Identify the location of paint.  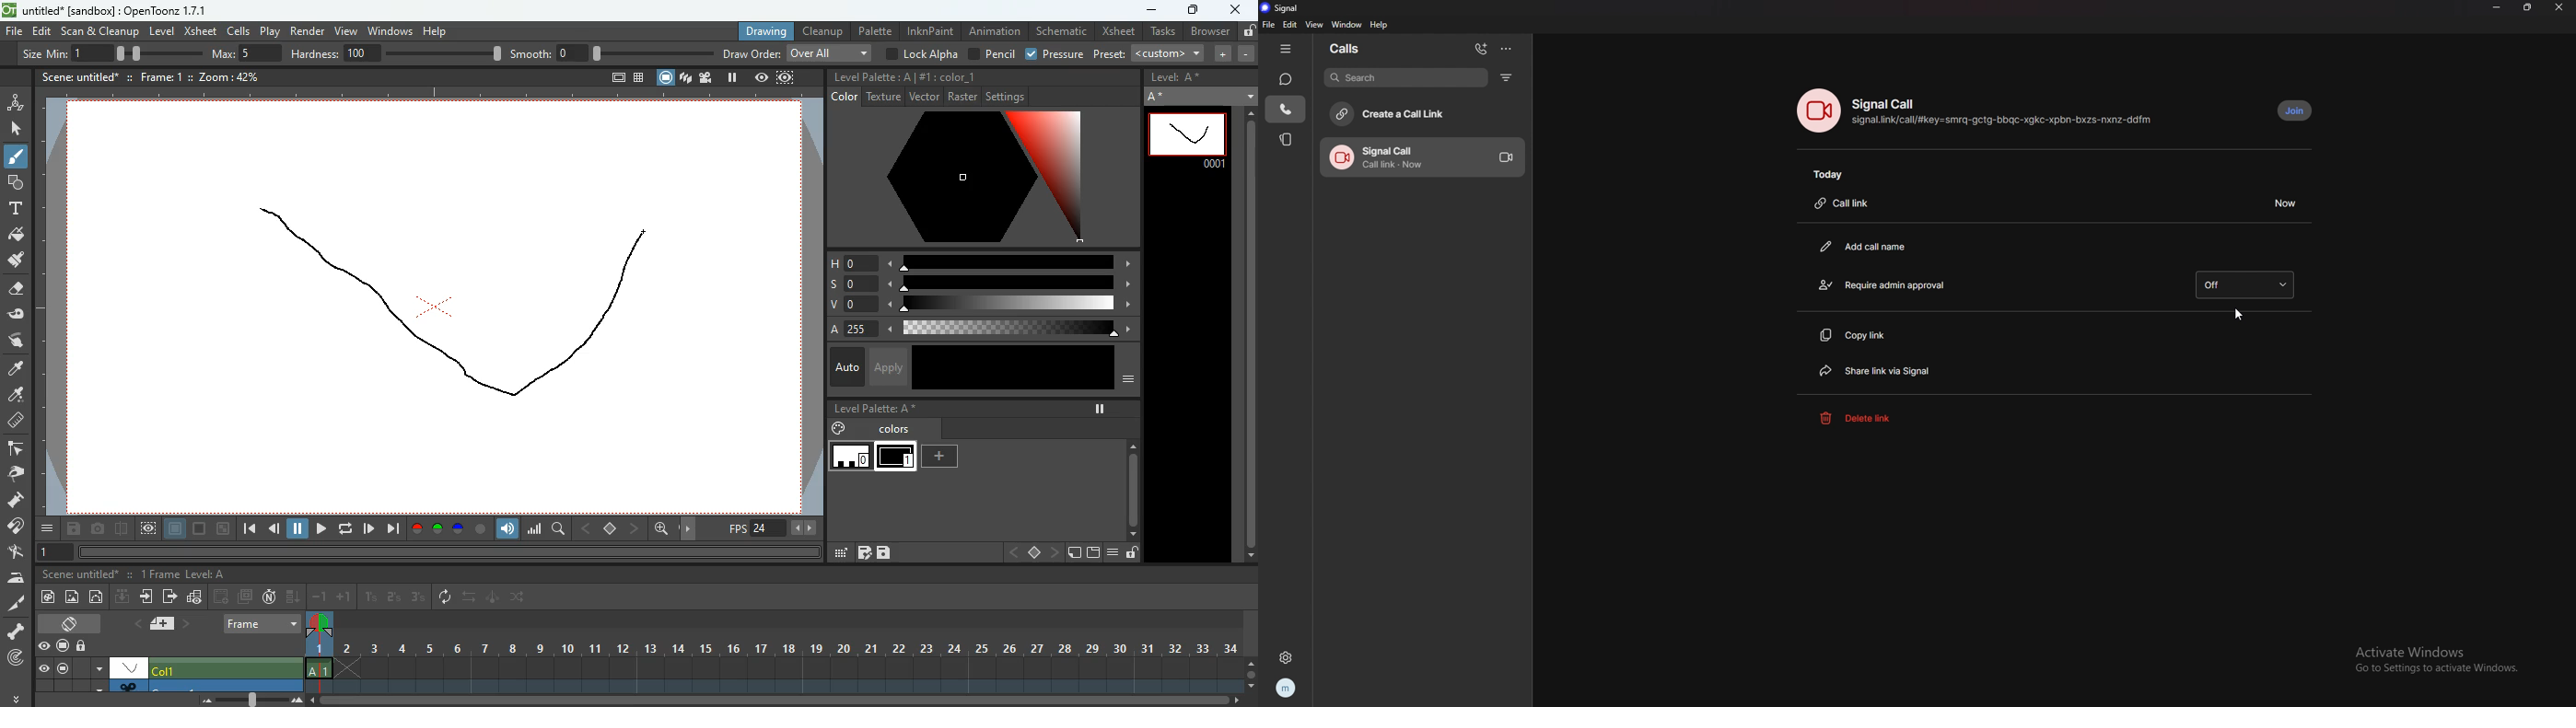
(14, 396).